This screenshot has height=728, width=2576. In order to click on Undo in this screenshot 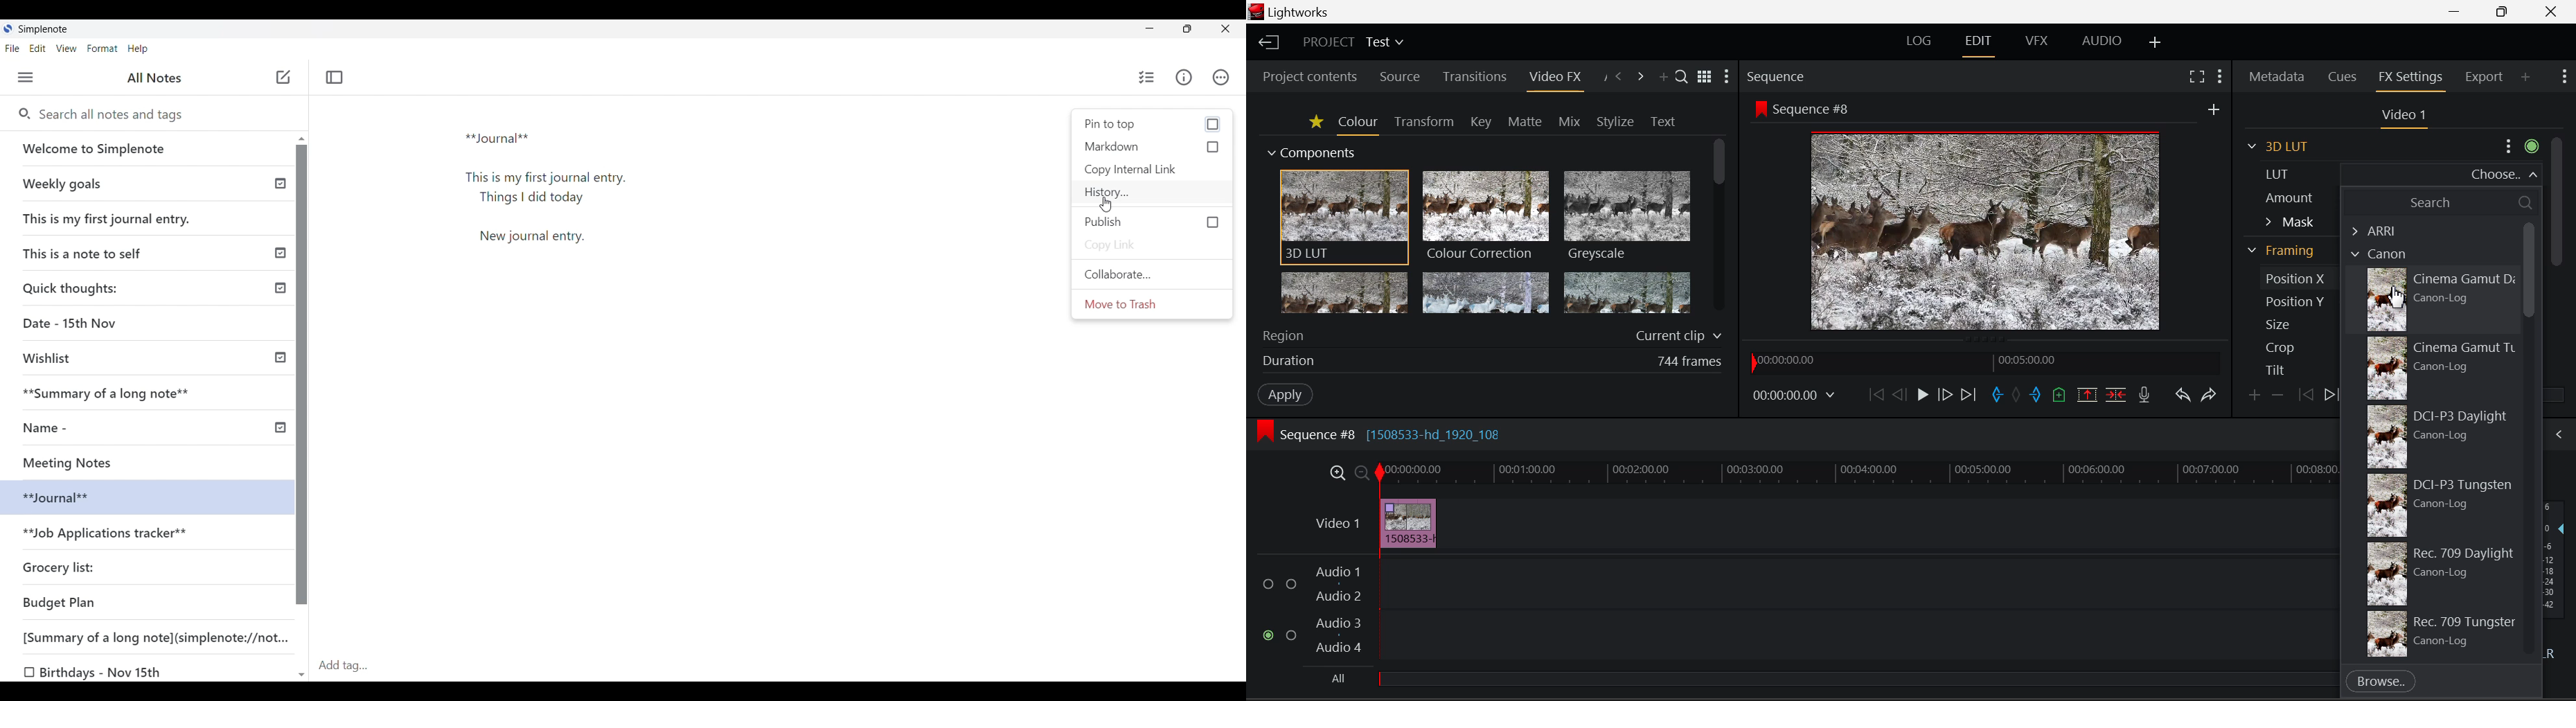, I will do `click(2184, 397)`.